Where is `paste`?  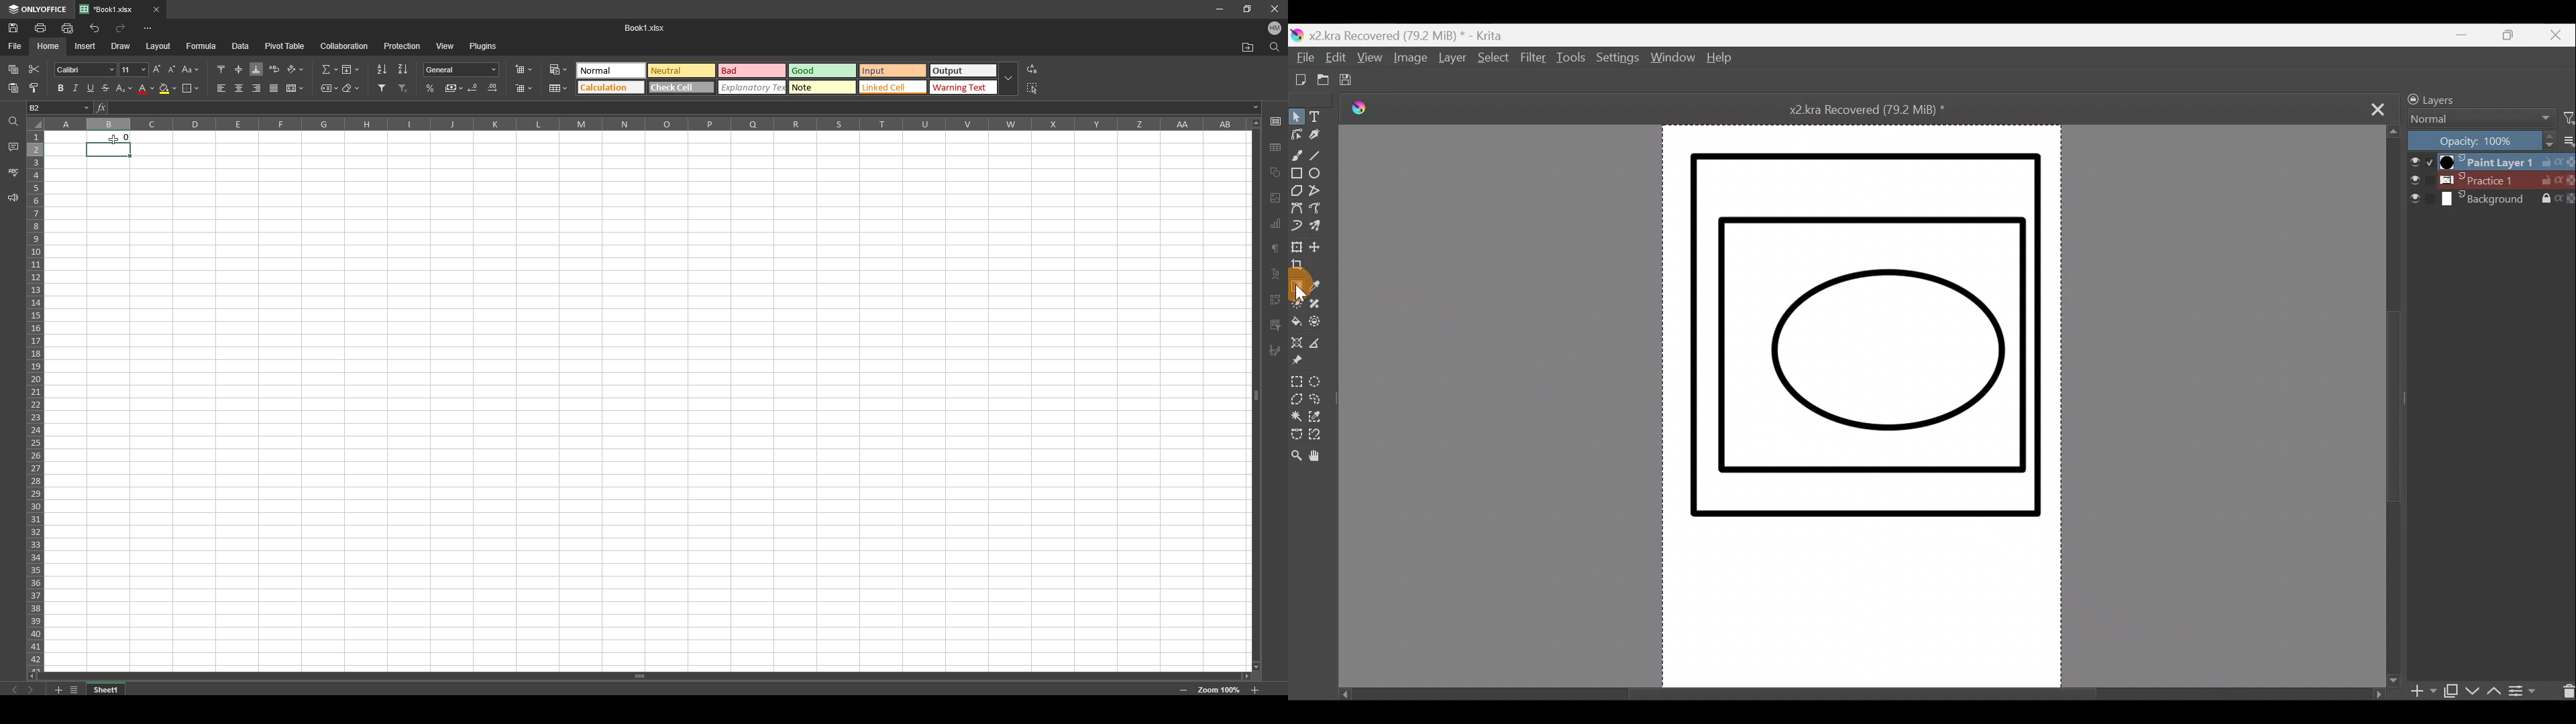 paste is located at coordinates (14, 88).